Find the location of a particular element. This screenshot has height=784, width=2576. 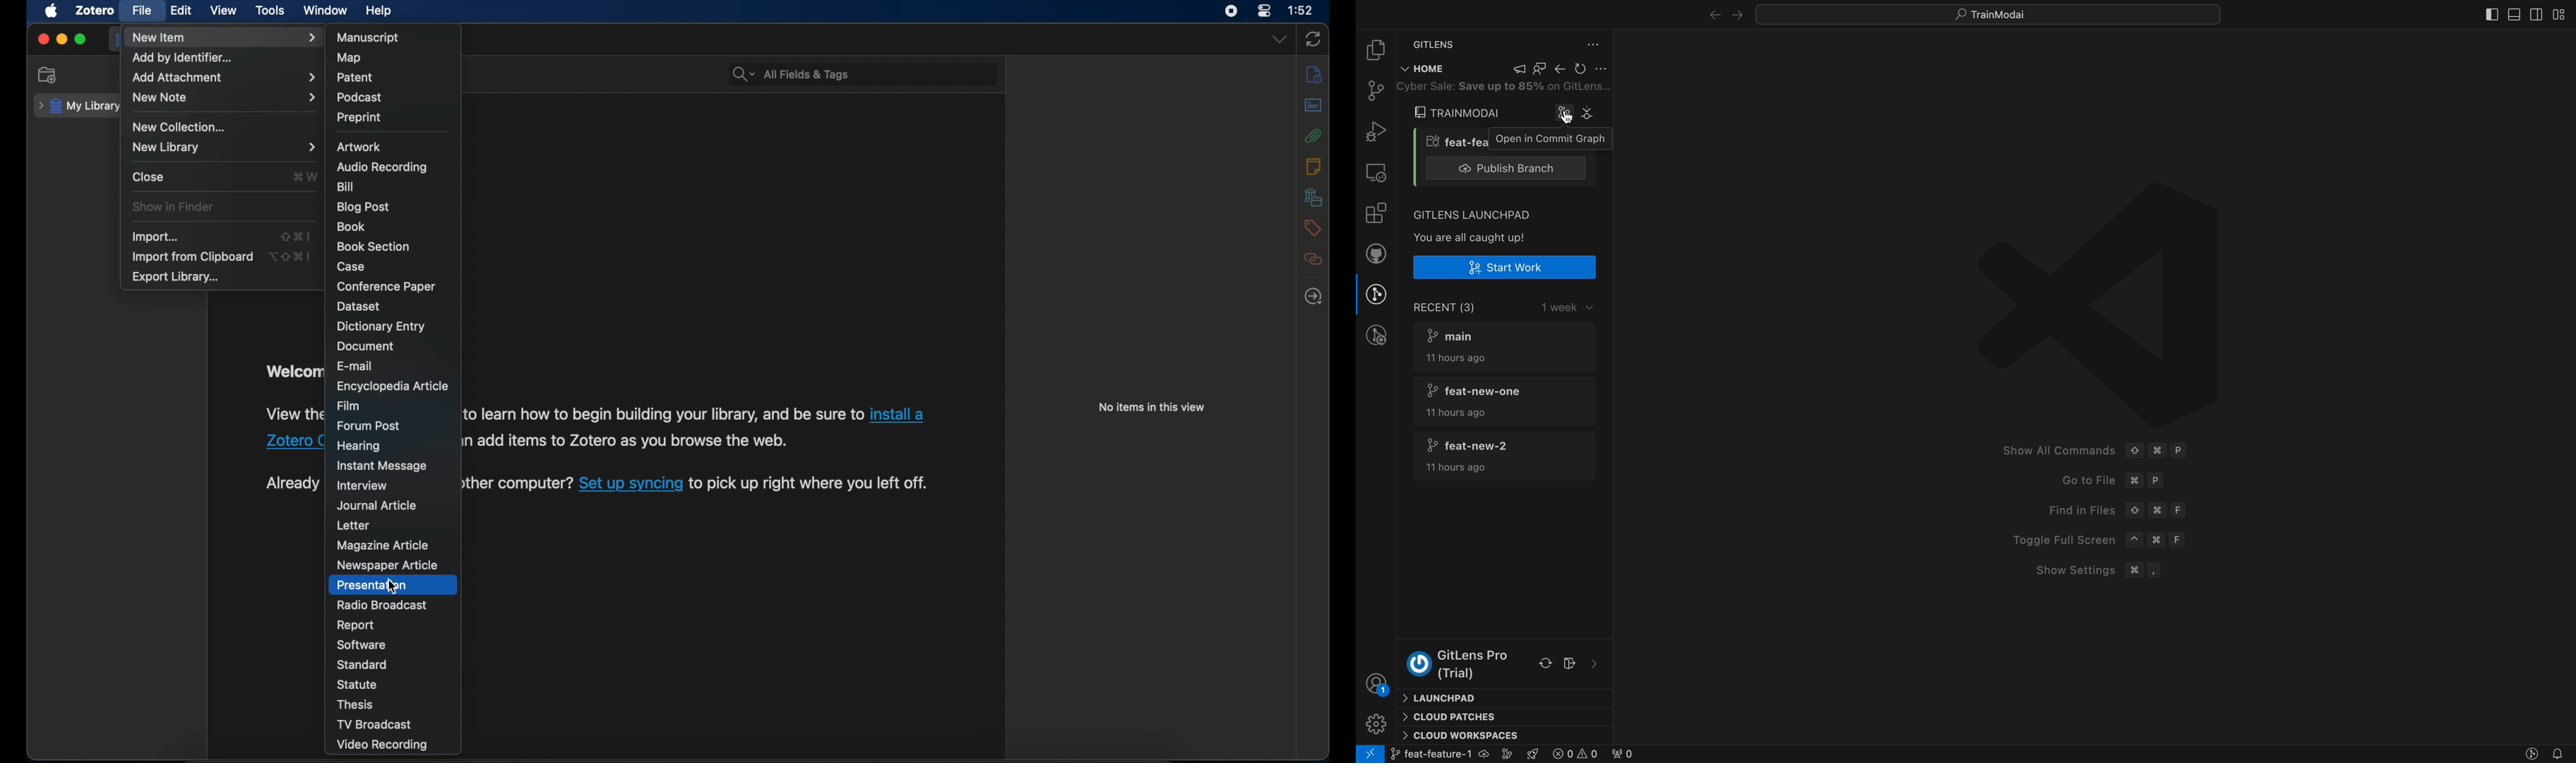

podcast is located at coordinates (359, 97).